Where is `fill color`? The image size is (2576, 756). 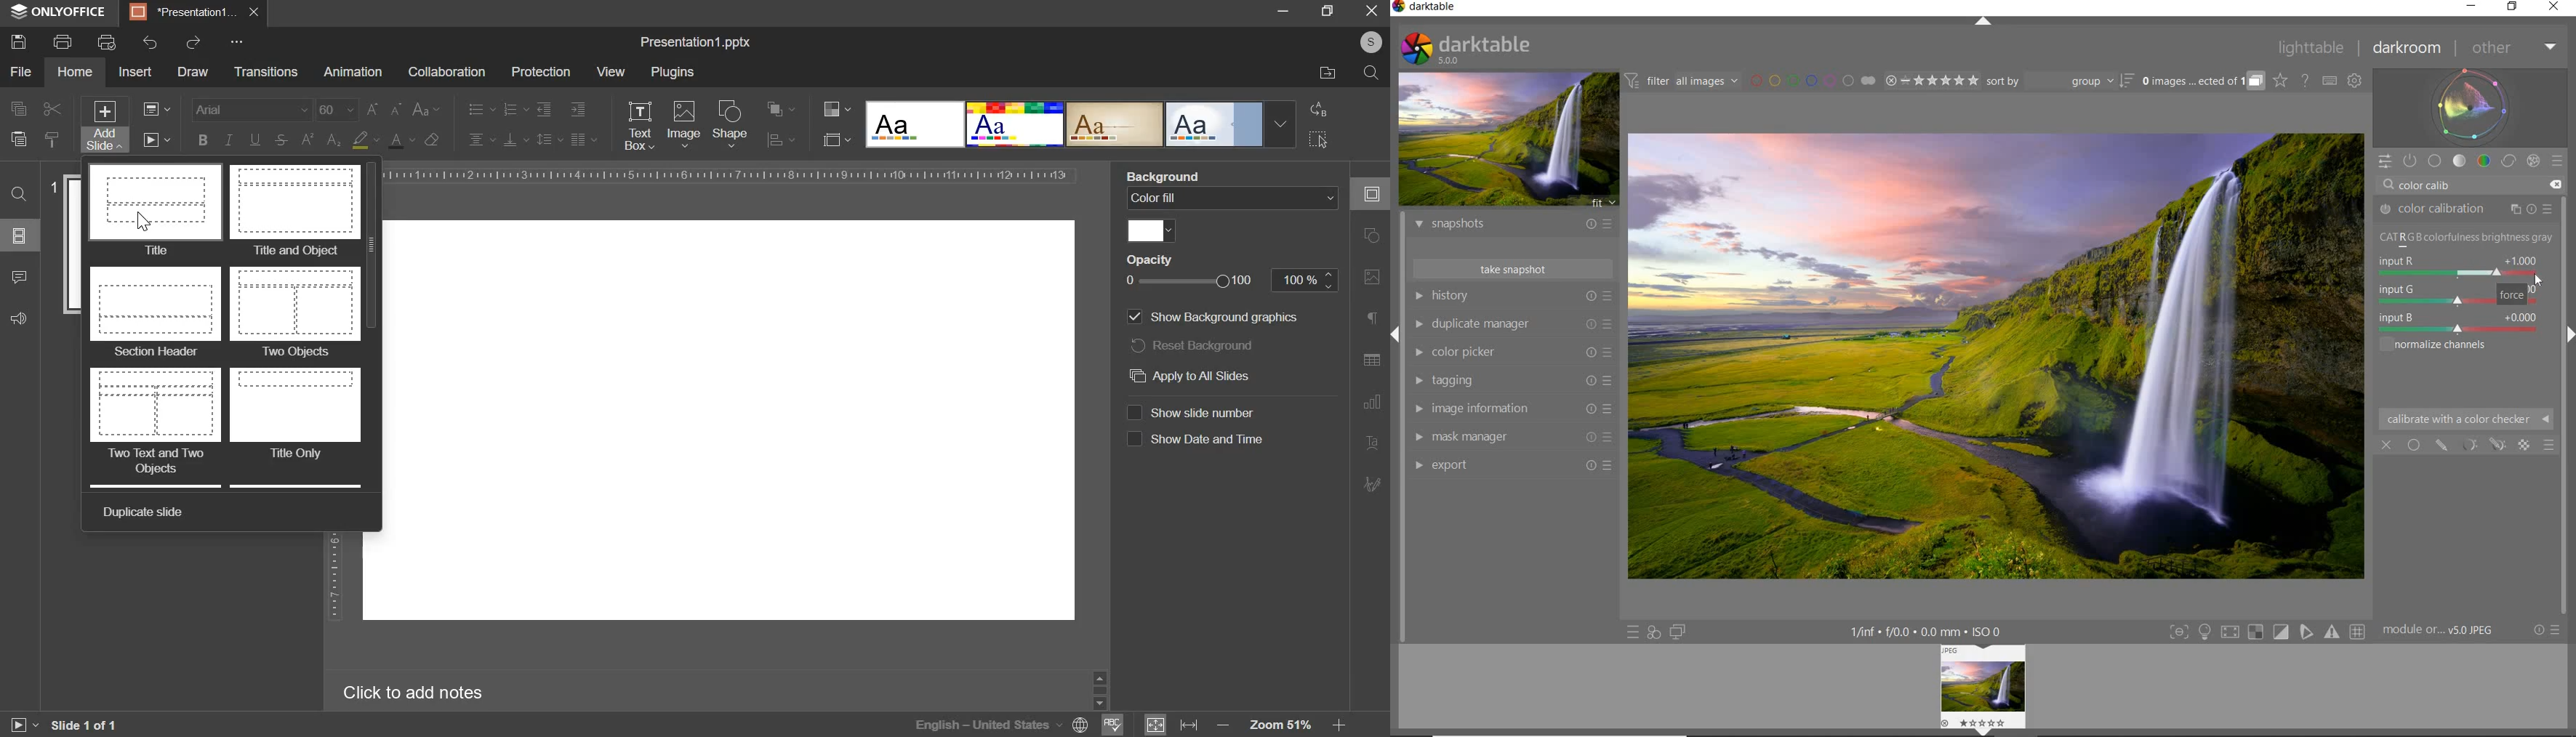
fill color is located at coordinates (365, 140).